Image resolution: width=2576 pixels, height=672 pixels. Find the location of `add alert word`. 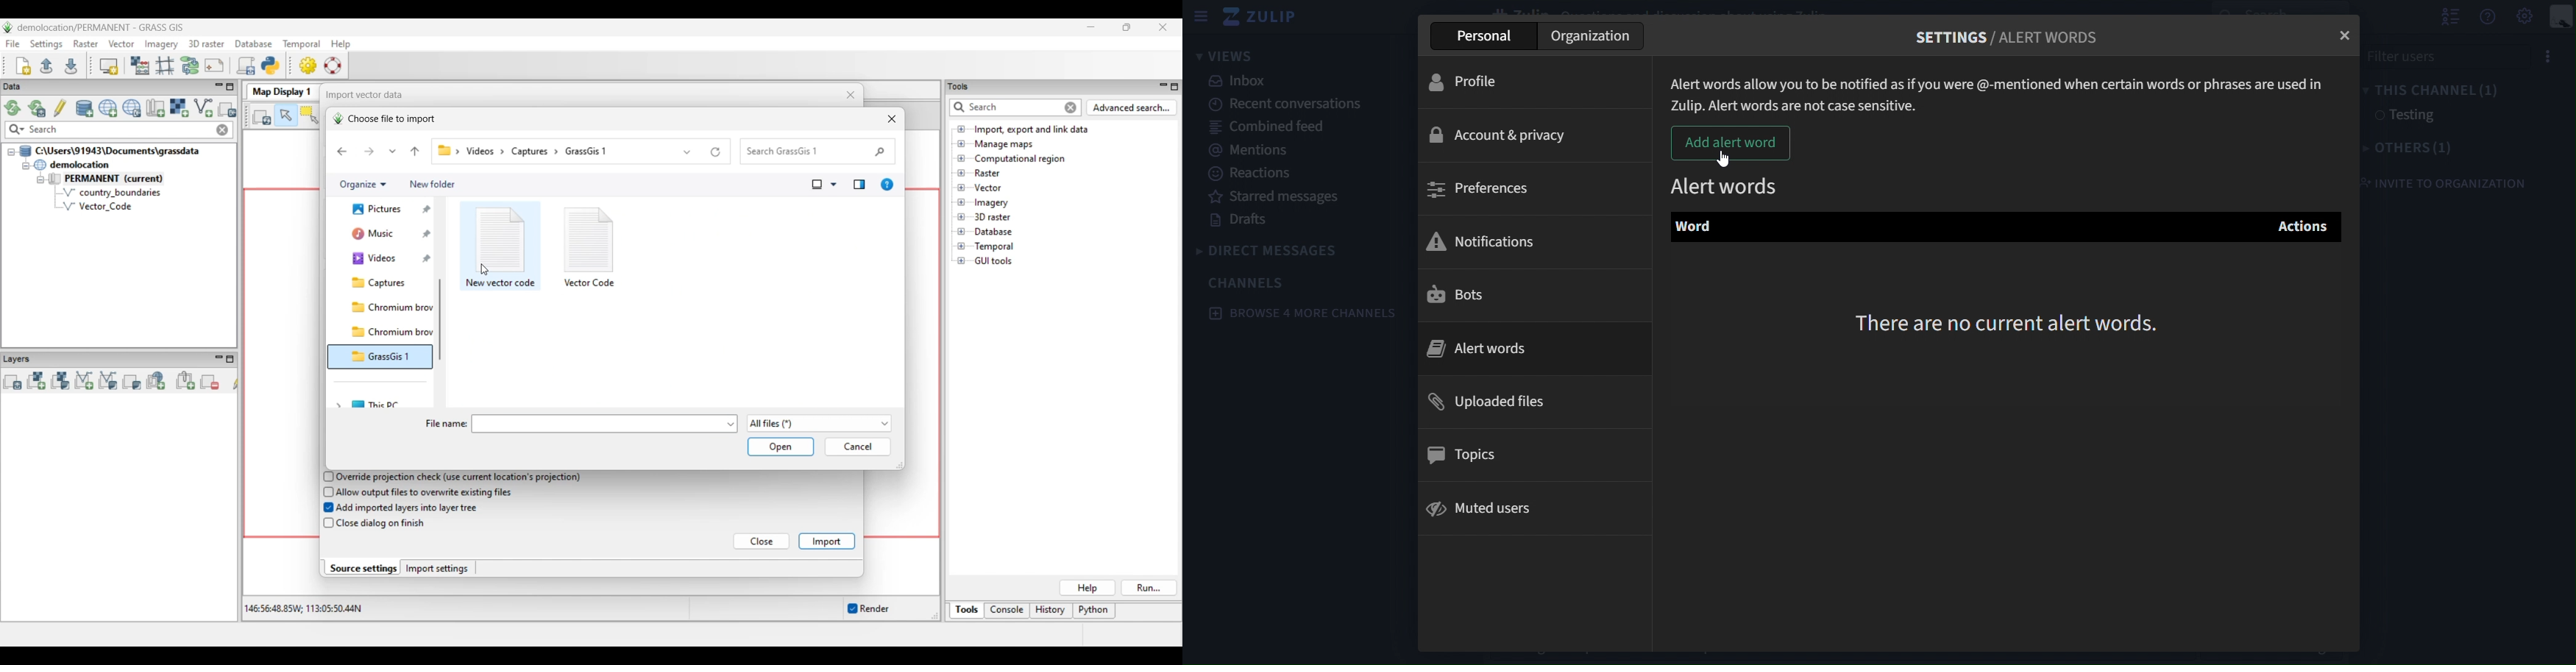

add alert word is located at coordinates (1731, 143).